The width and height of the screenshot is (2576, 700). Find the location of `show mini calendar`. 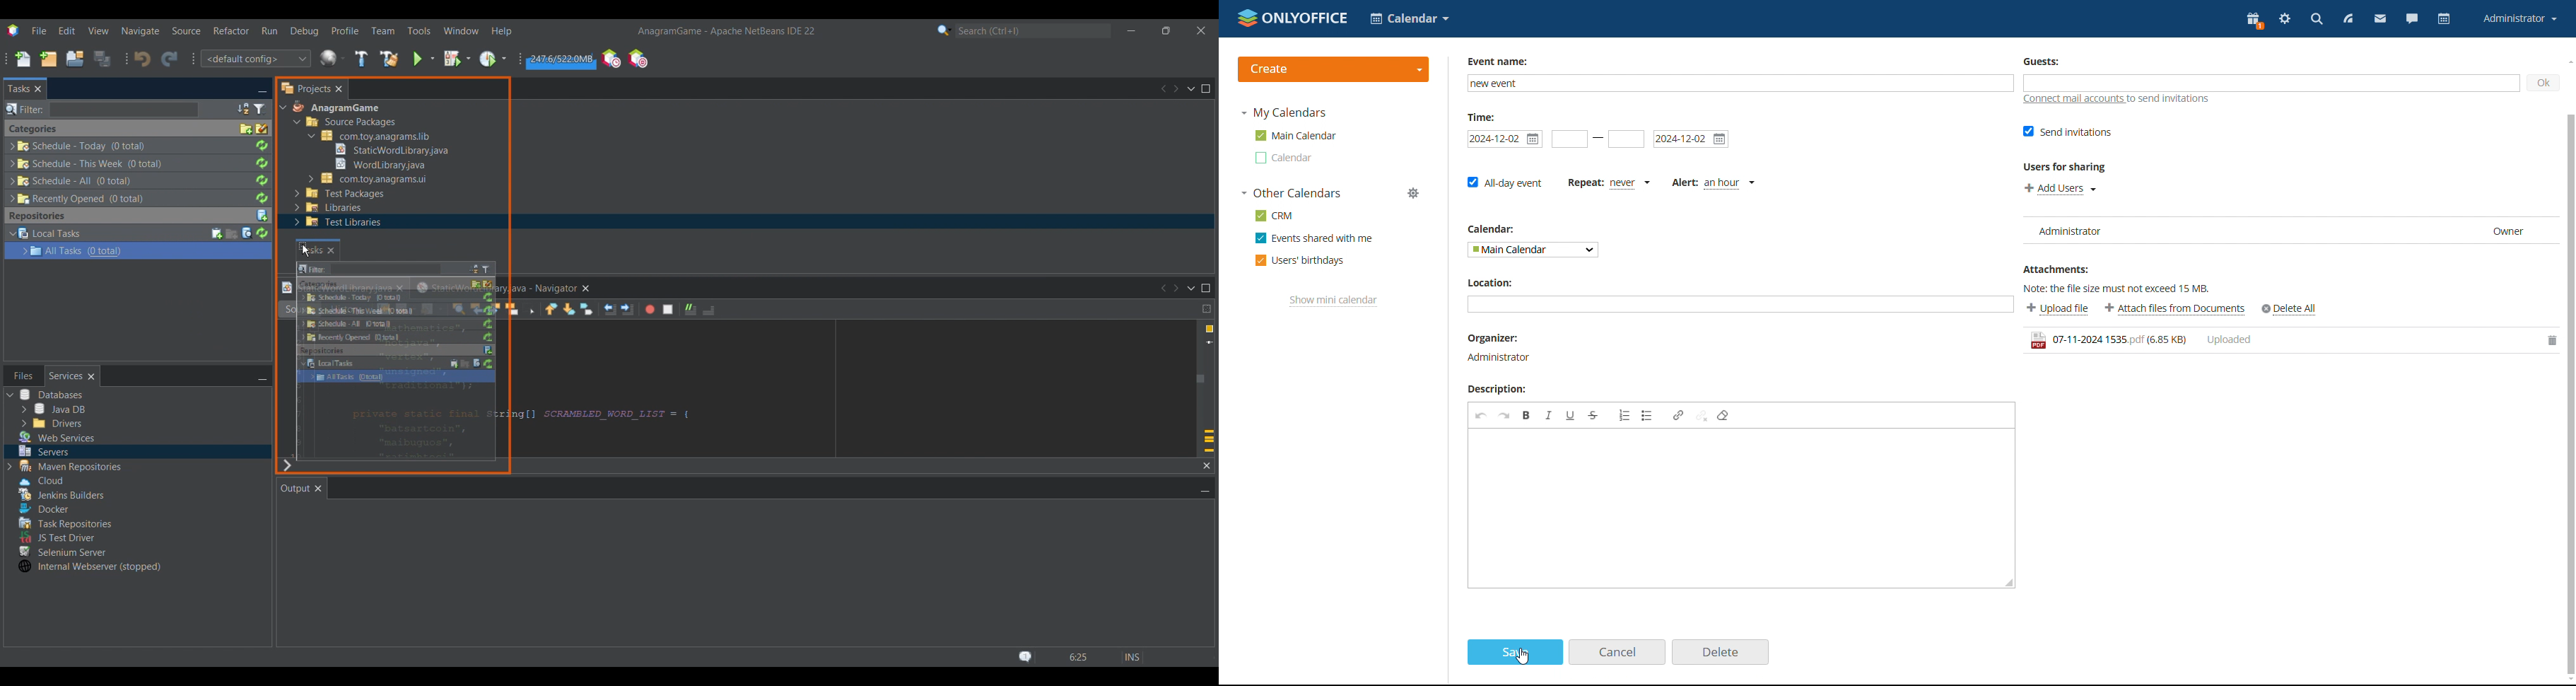

show mini calendar is located at coordinates (1334, 301).